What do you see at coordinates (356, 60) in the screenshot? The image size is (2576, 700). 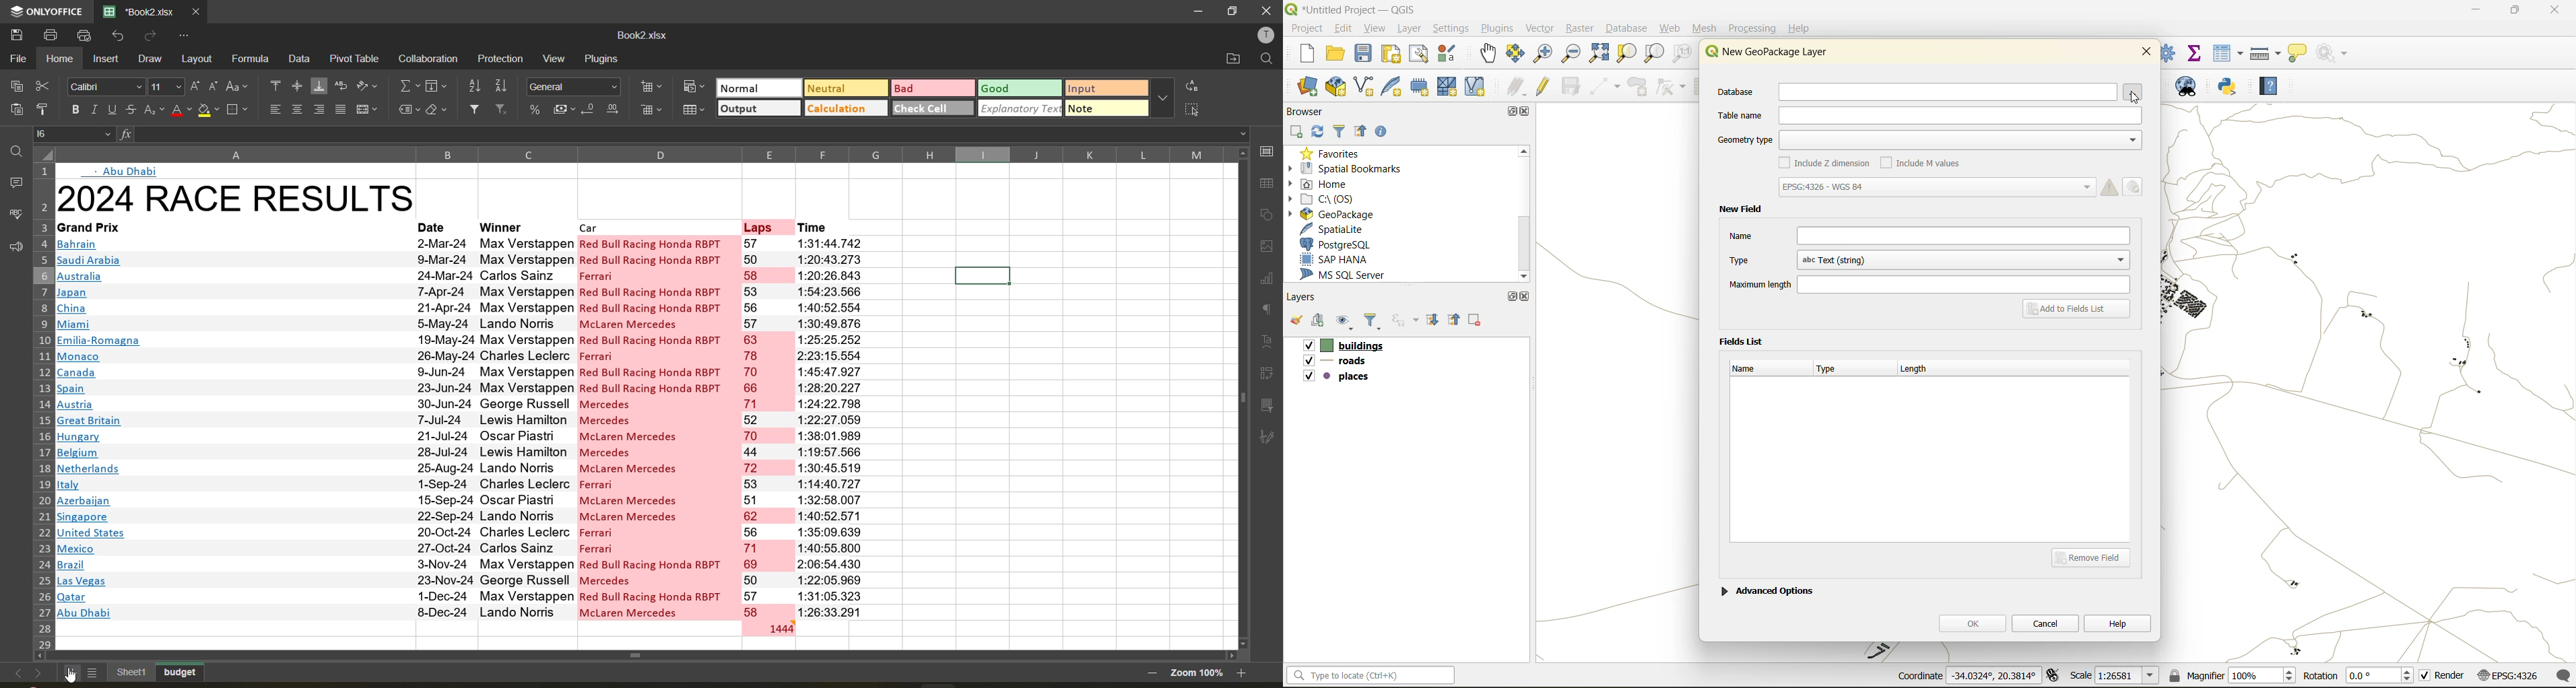 I see `pivot table` at bounding box center [356, 60].